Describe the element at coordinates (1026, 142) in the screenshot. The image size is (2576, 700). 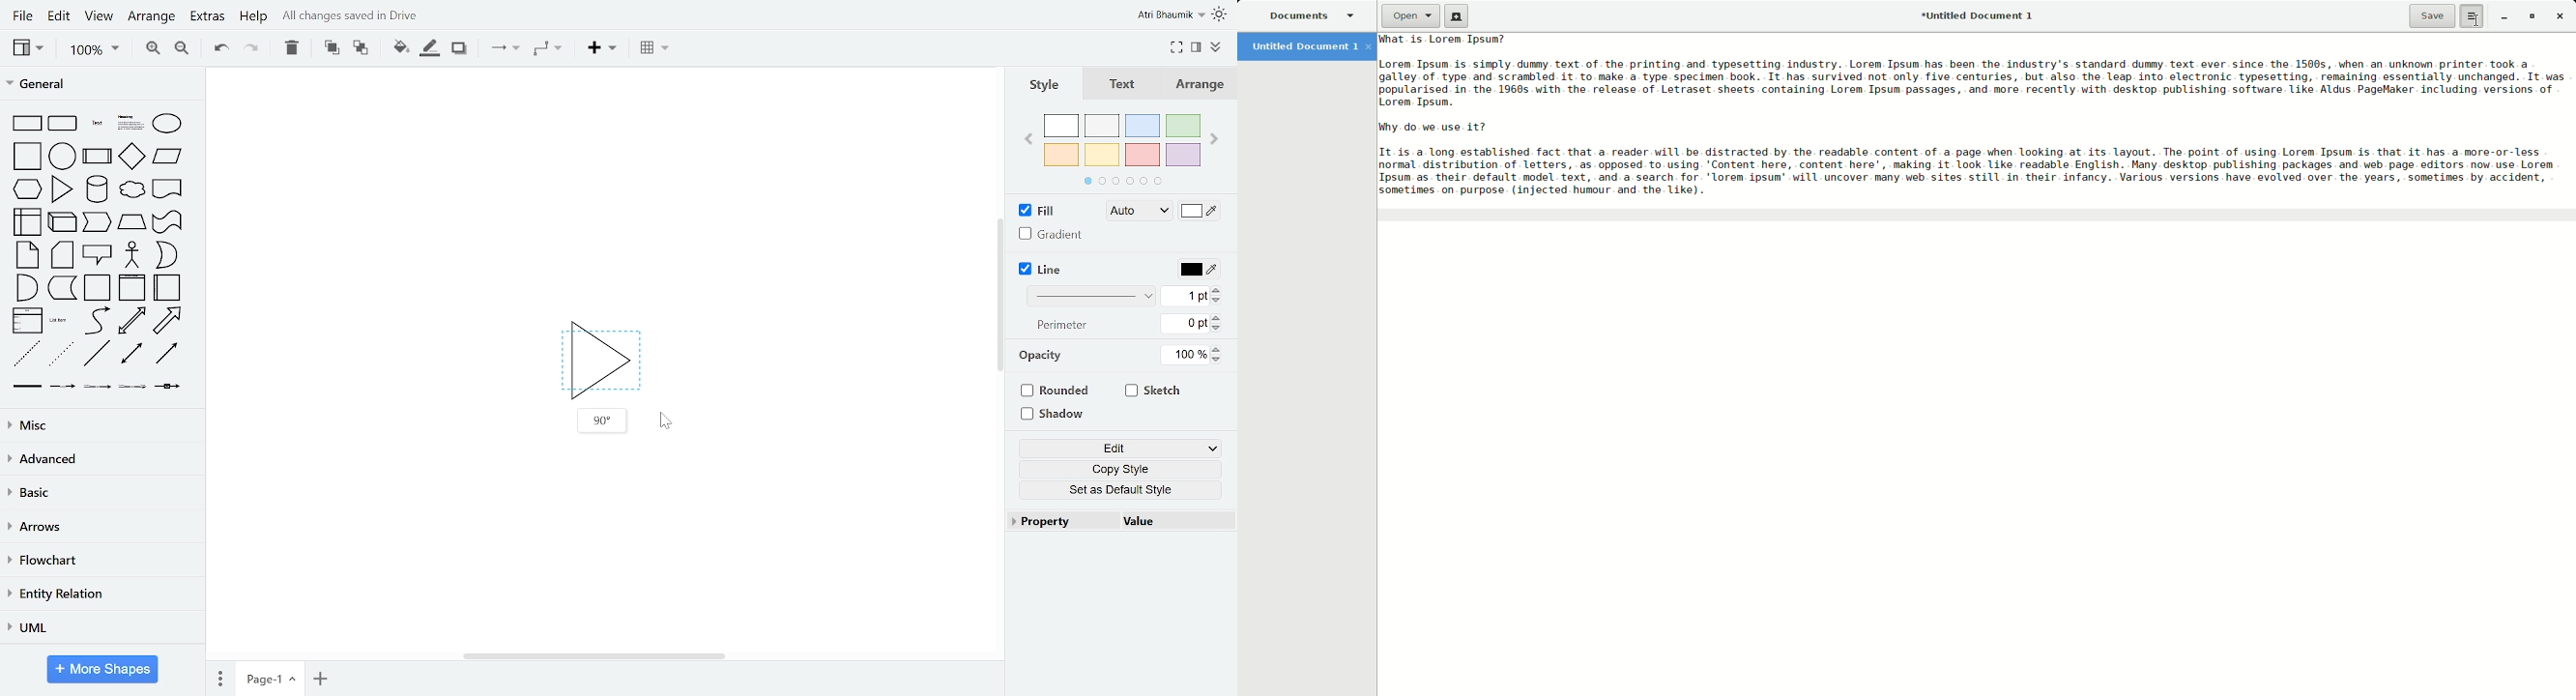
I see `previous ` at that location.